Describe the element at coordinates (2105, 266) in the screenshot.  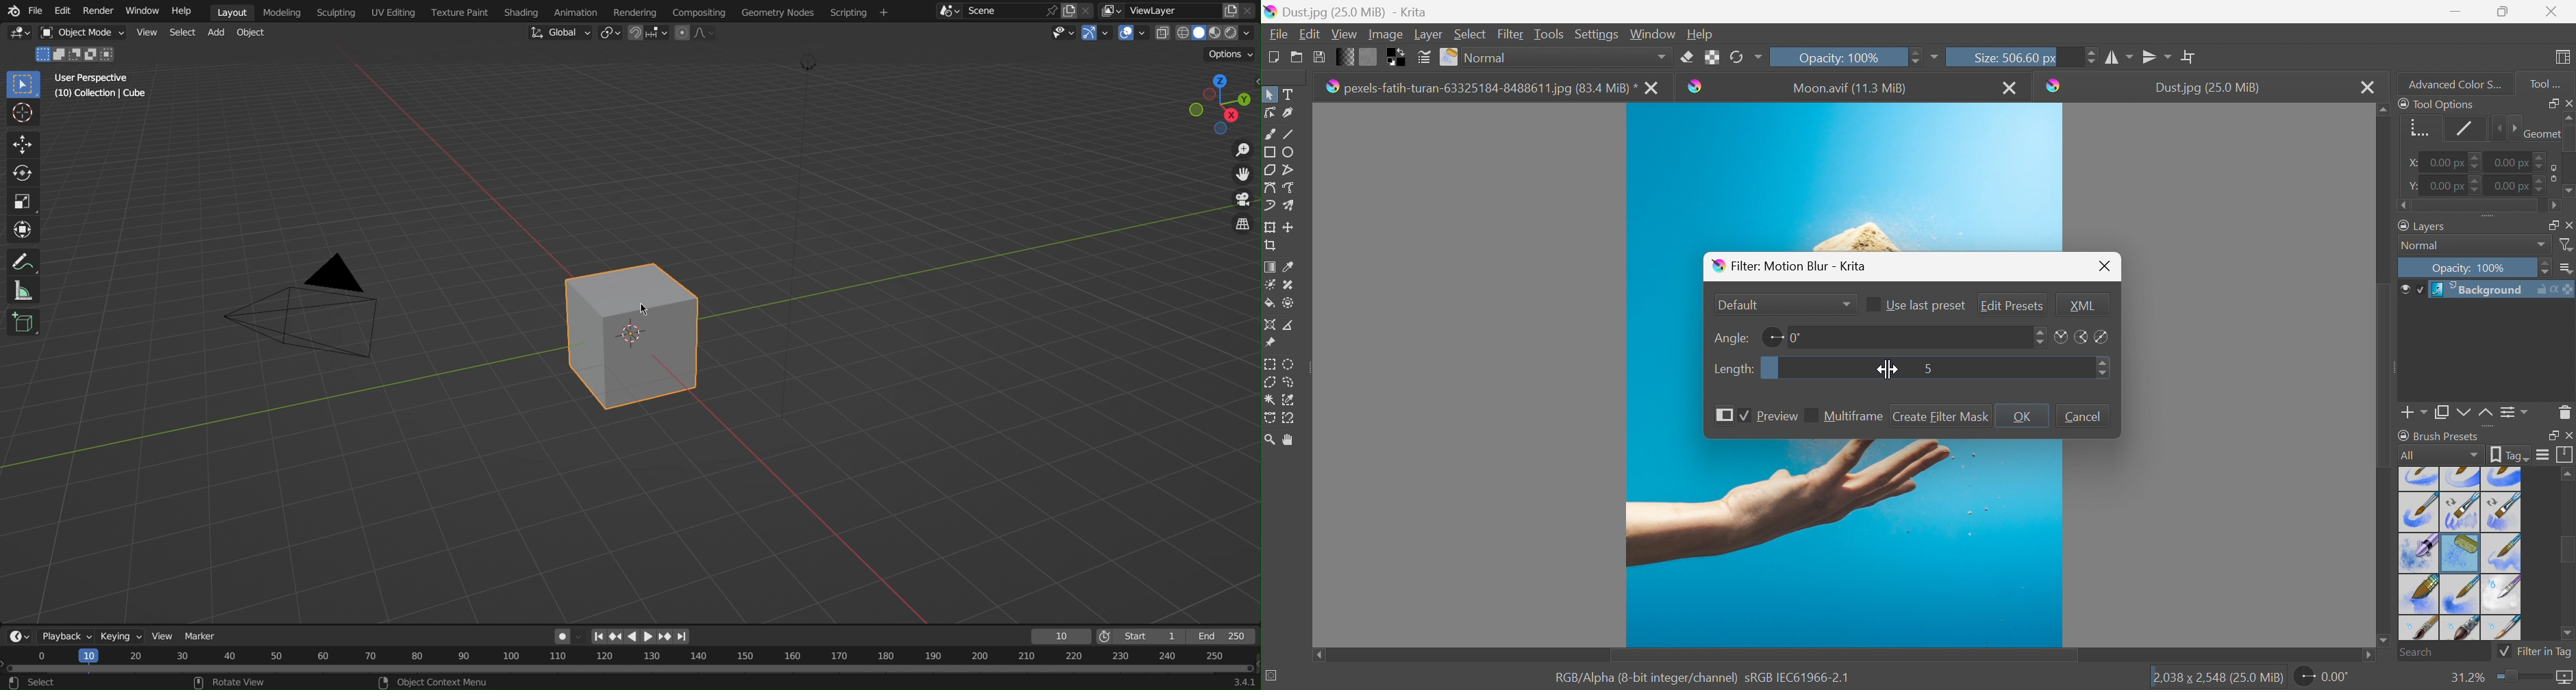
I see `Close` at that location.